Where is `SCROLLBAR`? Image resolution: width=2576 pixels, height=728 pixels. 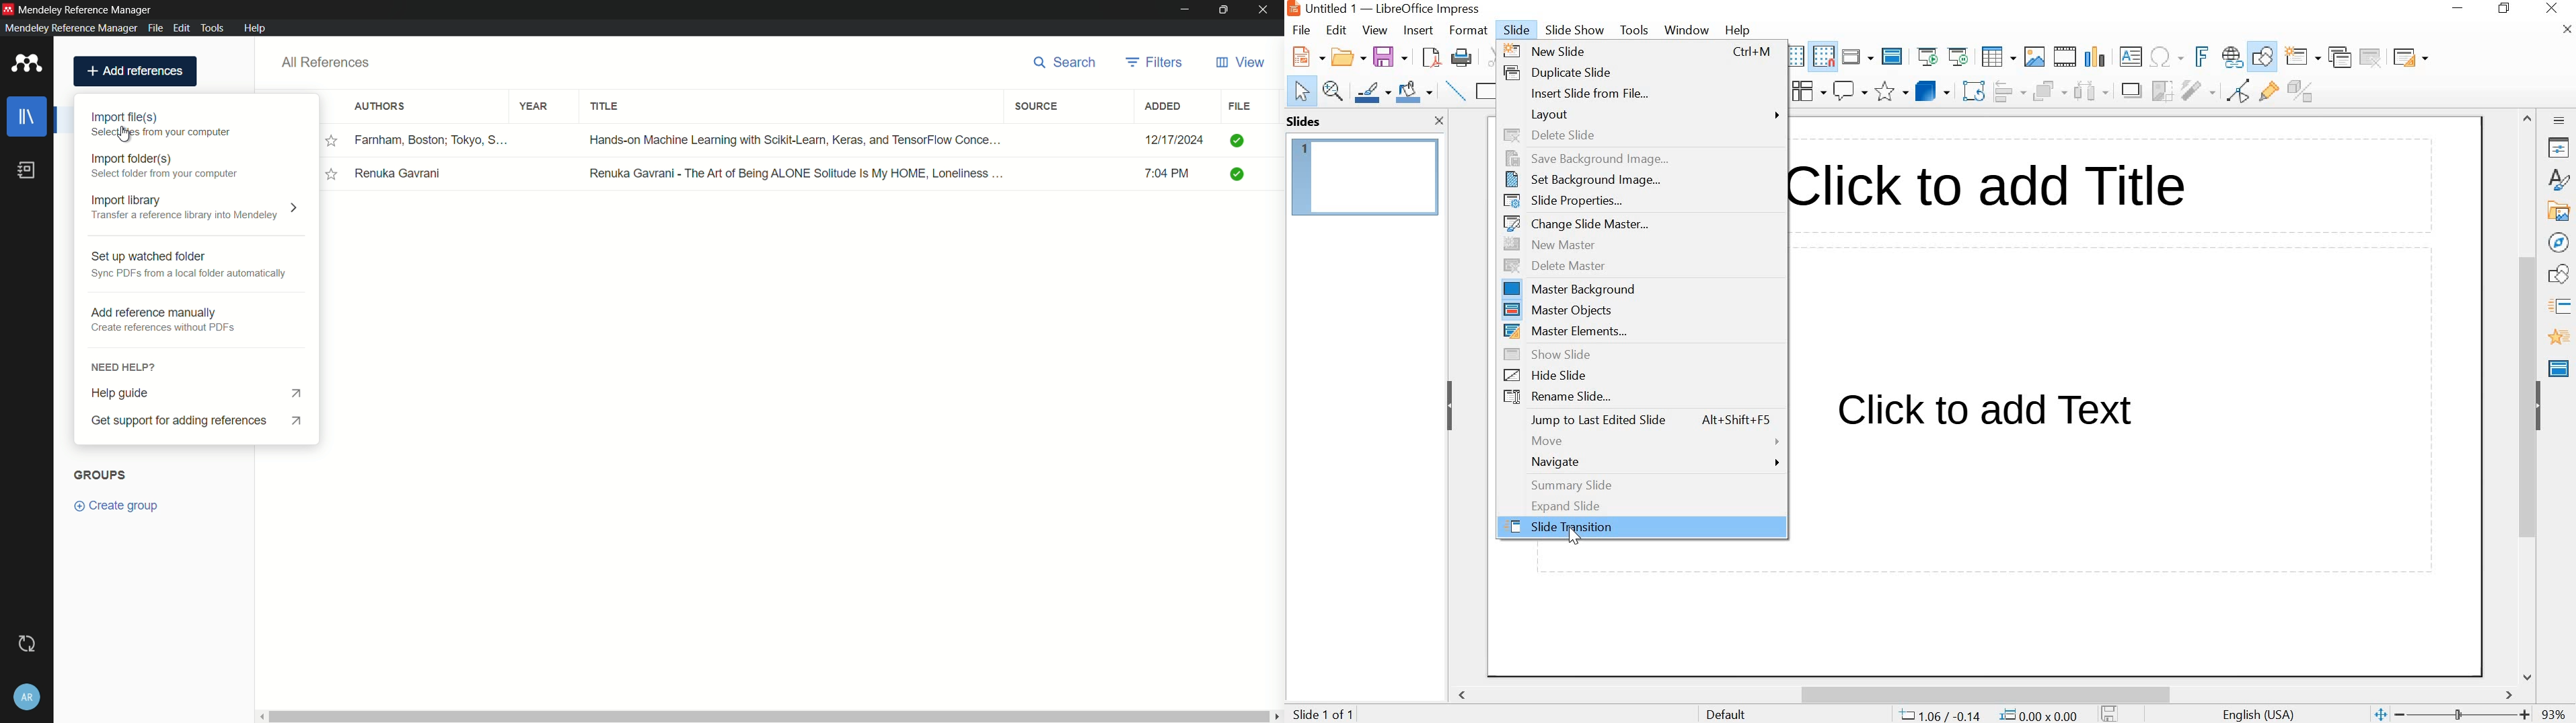 SCROLLBAR is located at coordinates (1989, 691).